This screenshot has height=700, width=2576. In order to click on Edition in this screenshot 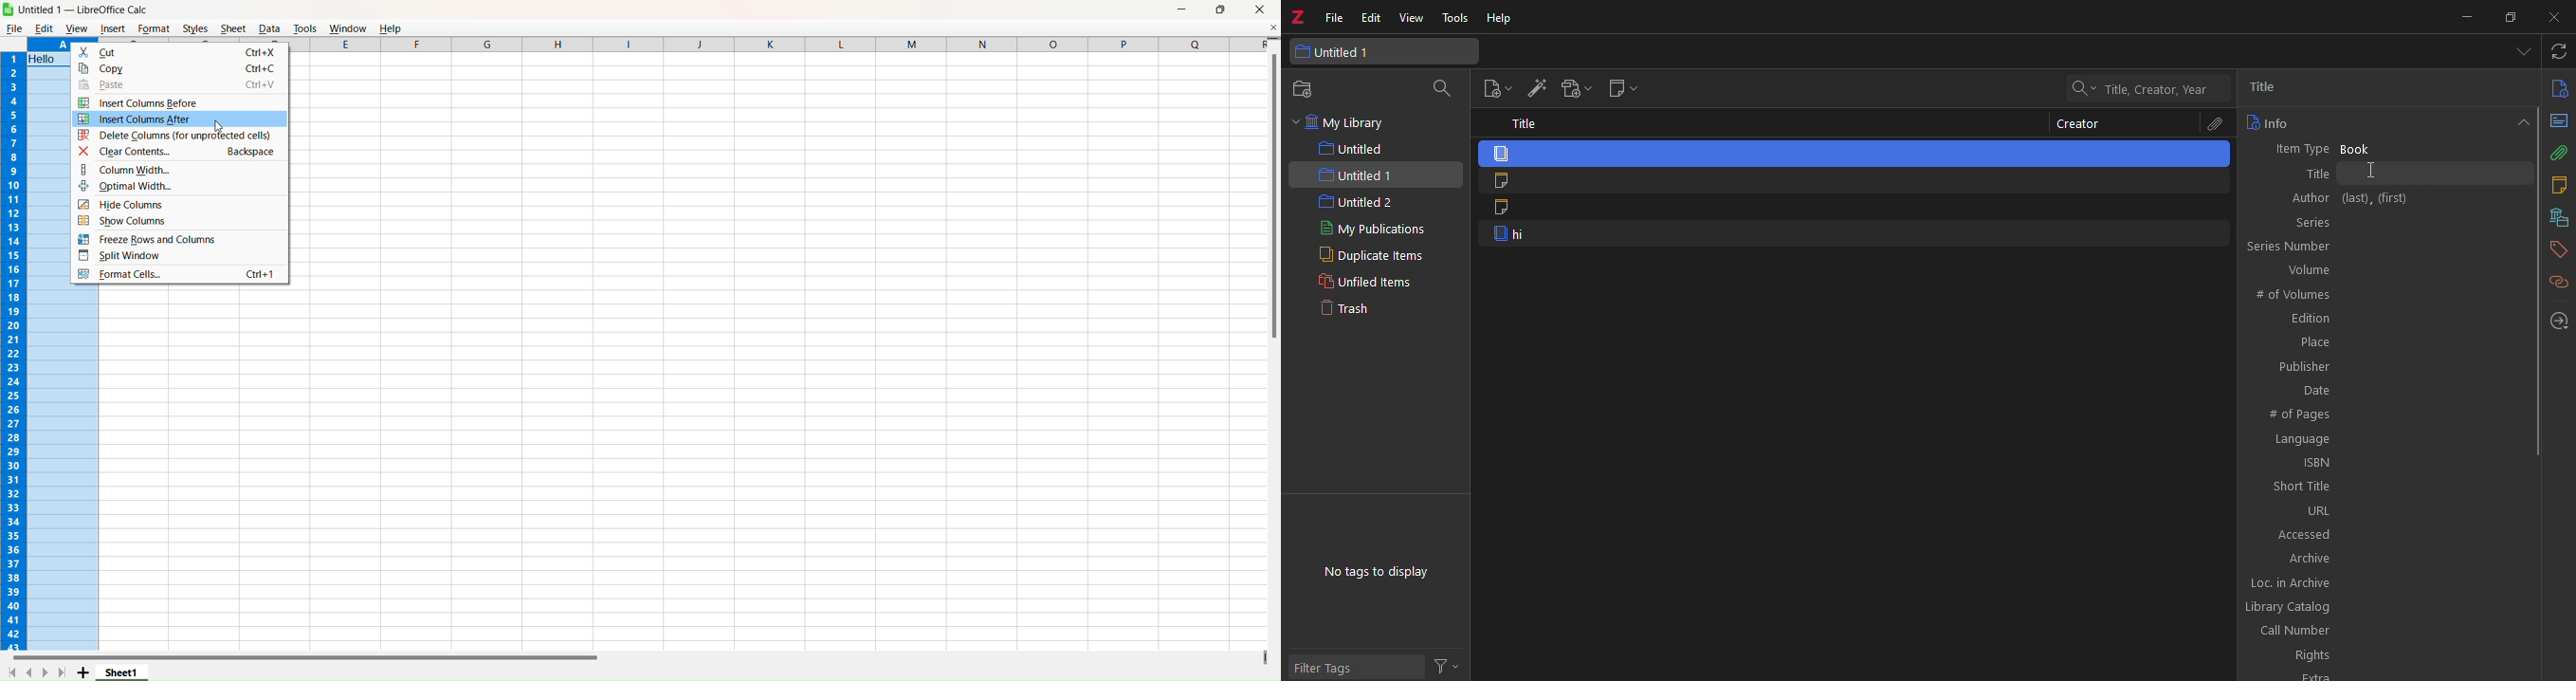, I will do `click(2384, 320)`.